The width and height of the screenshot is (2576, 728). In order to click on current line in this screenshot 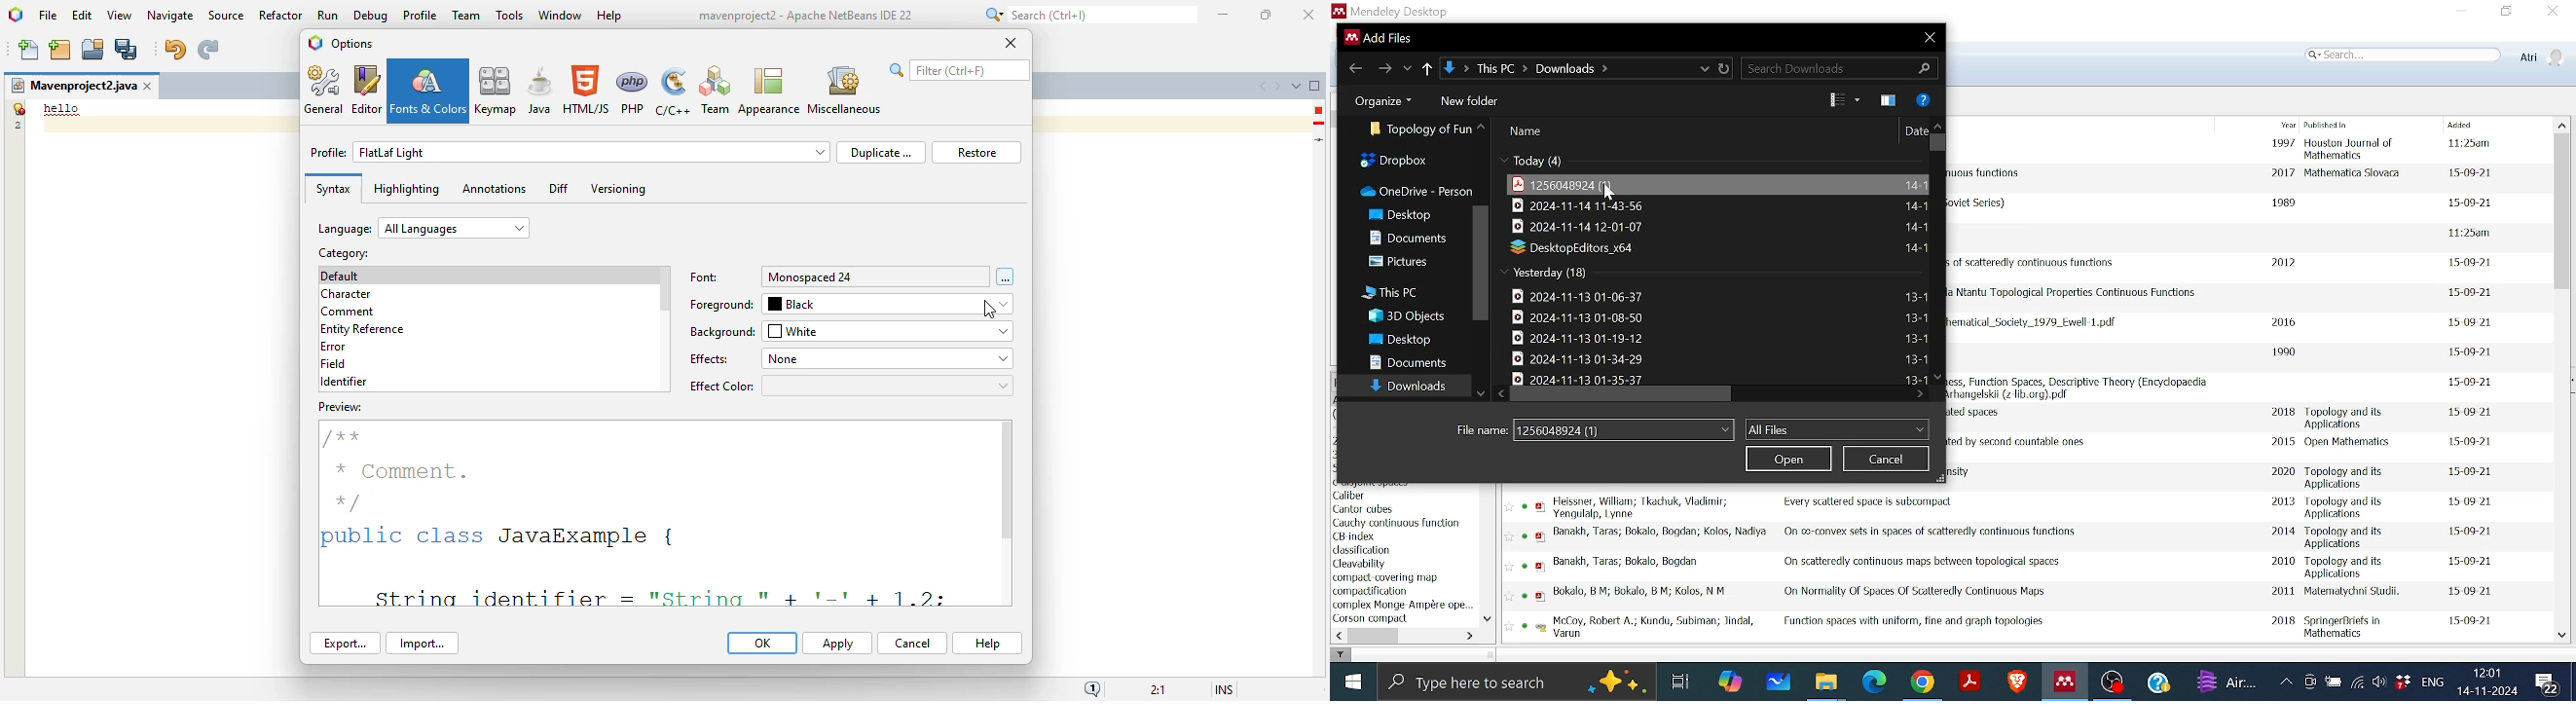, I will do `click(1320, 139)`.